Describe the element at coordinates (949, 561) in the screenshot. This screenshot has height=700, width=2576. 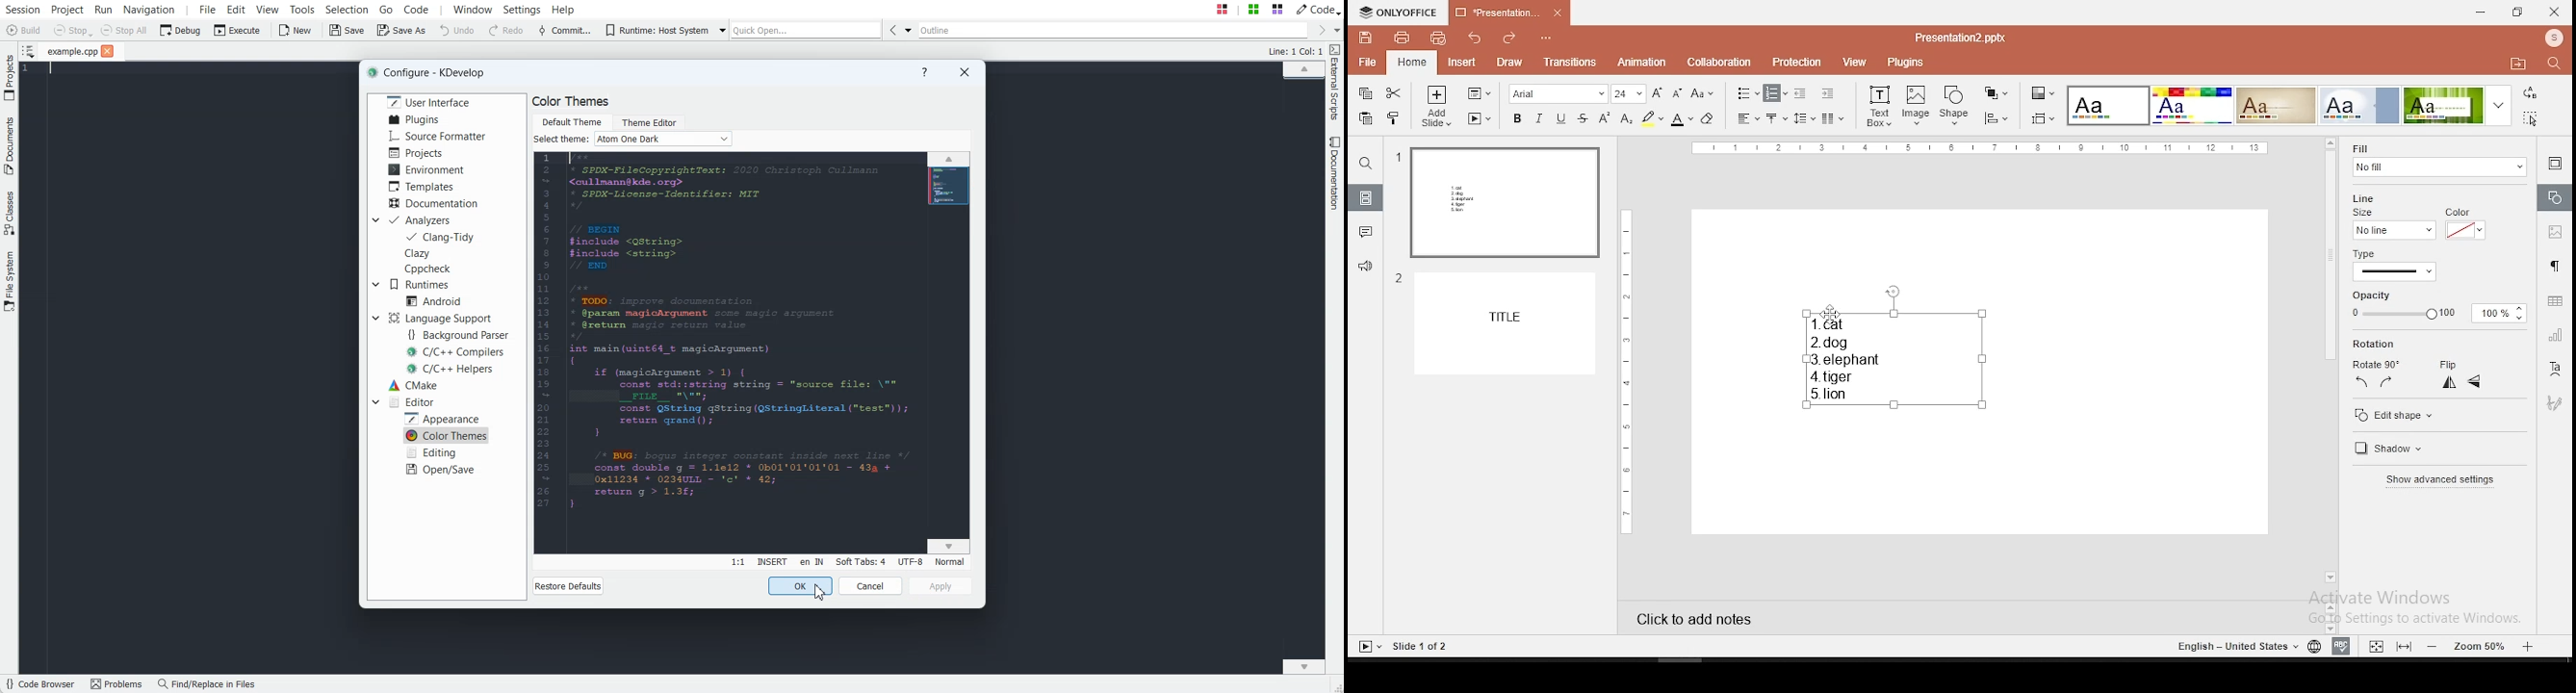
I see `Normal` at that location.